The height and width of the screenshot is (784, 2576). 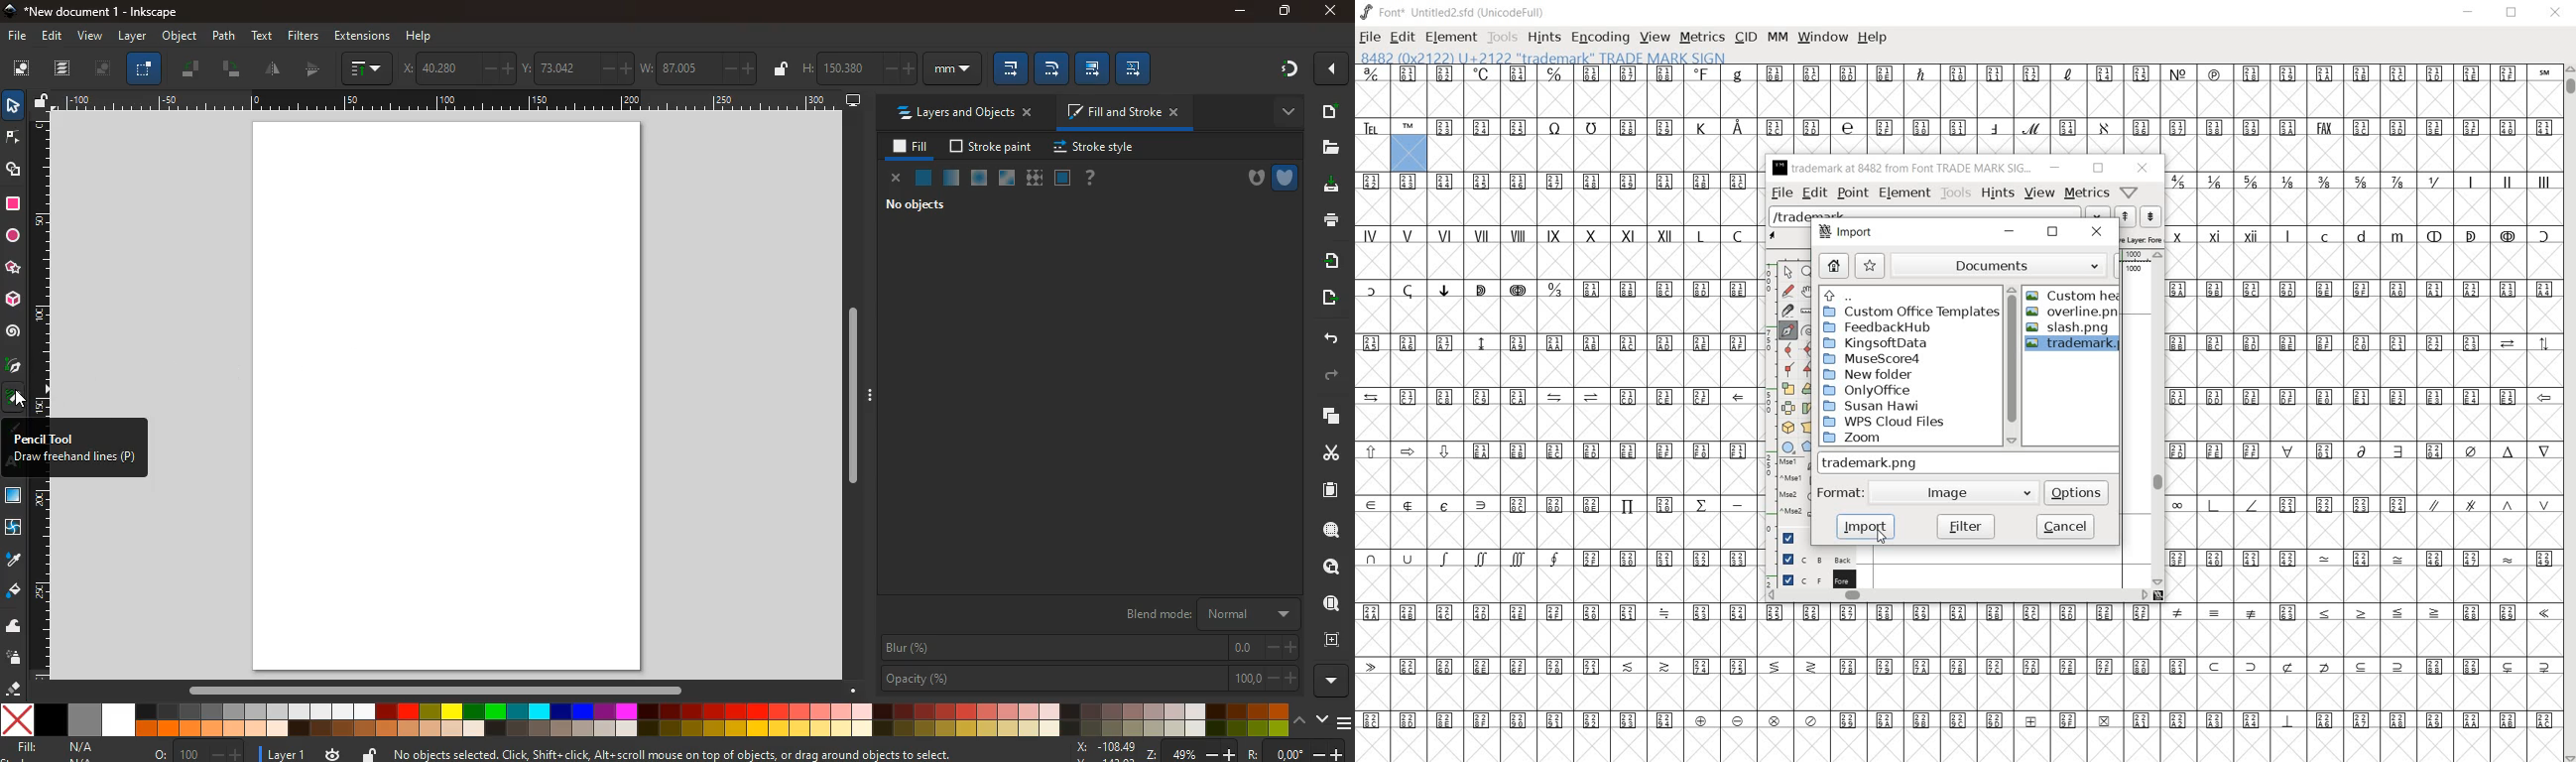 What do you see at coordinates (2150, 216) in the screenshot?
I see `show the previous word on the list` at bounding box center [2150, 216].